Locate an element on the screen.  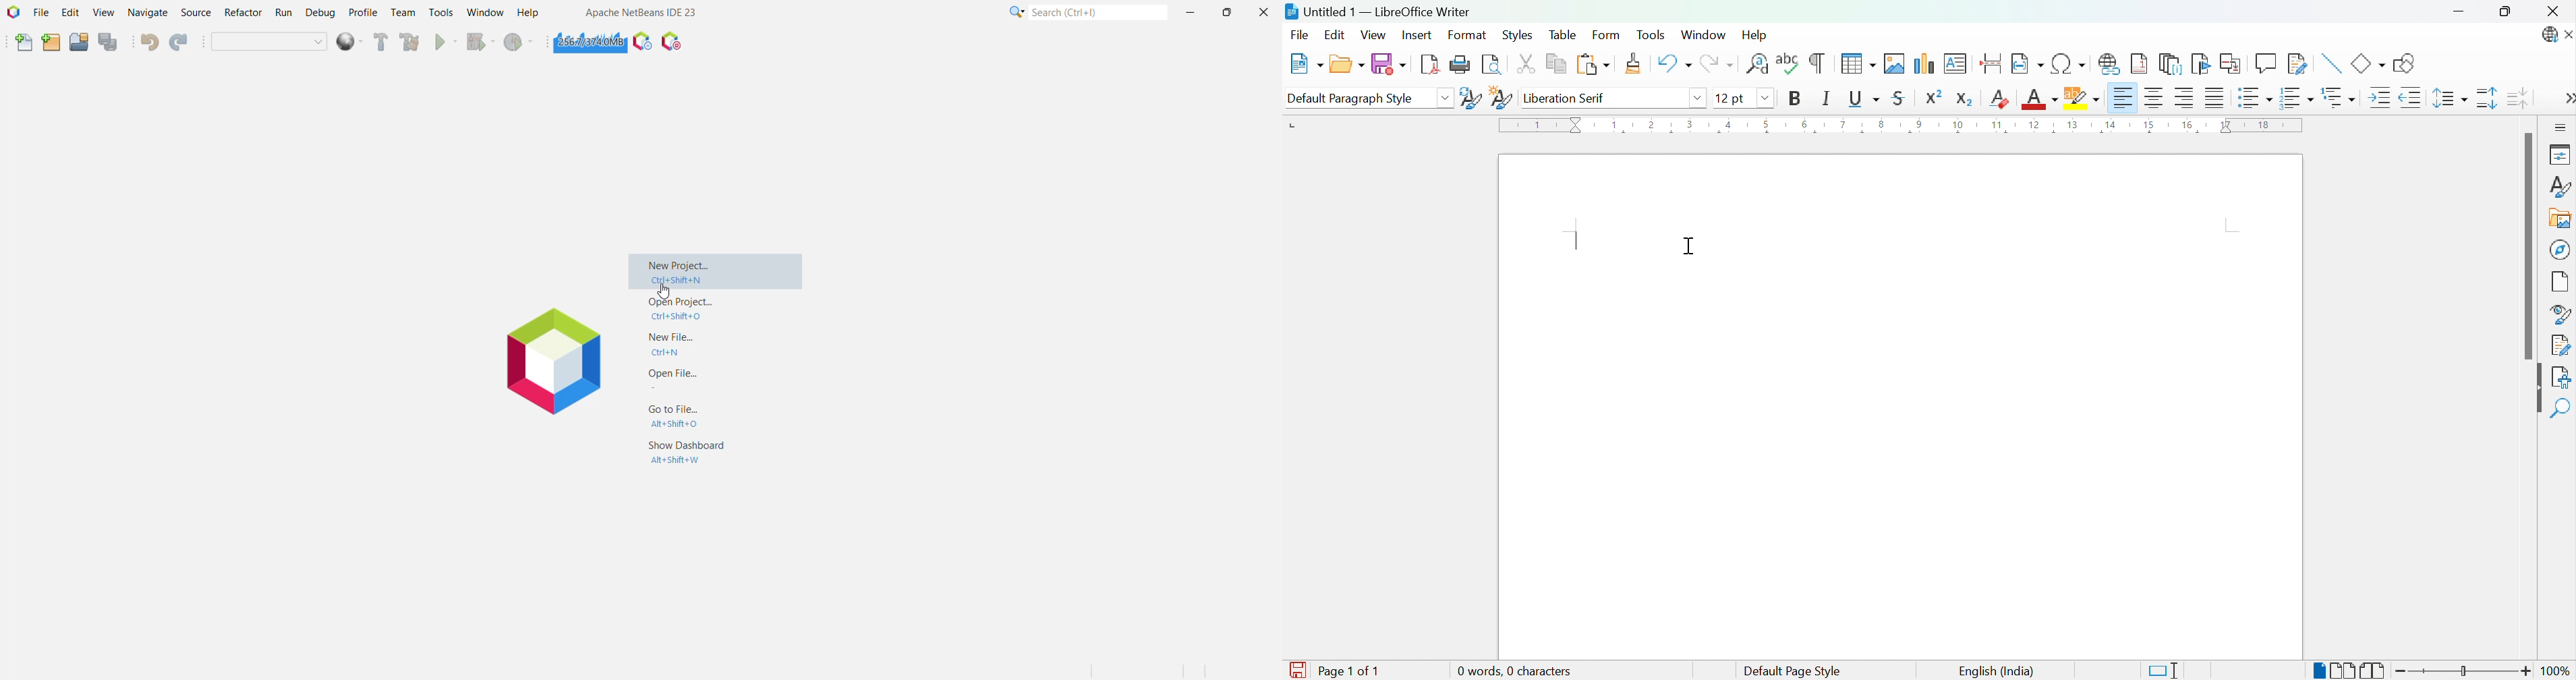
Open is located at coordinates (1346, 65).